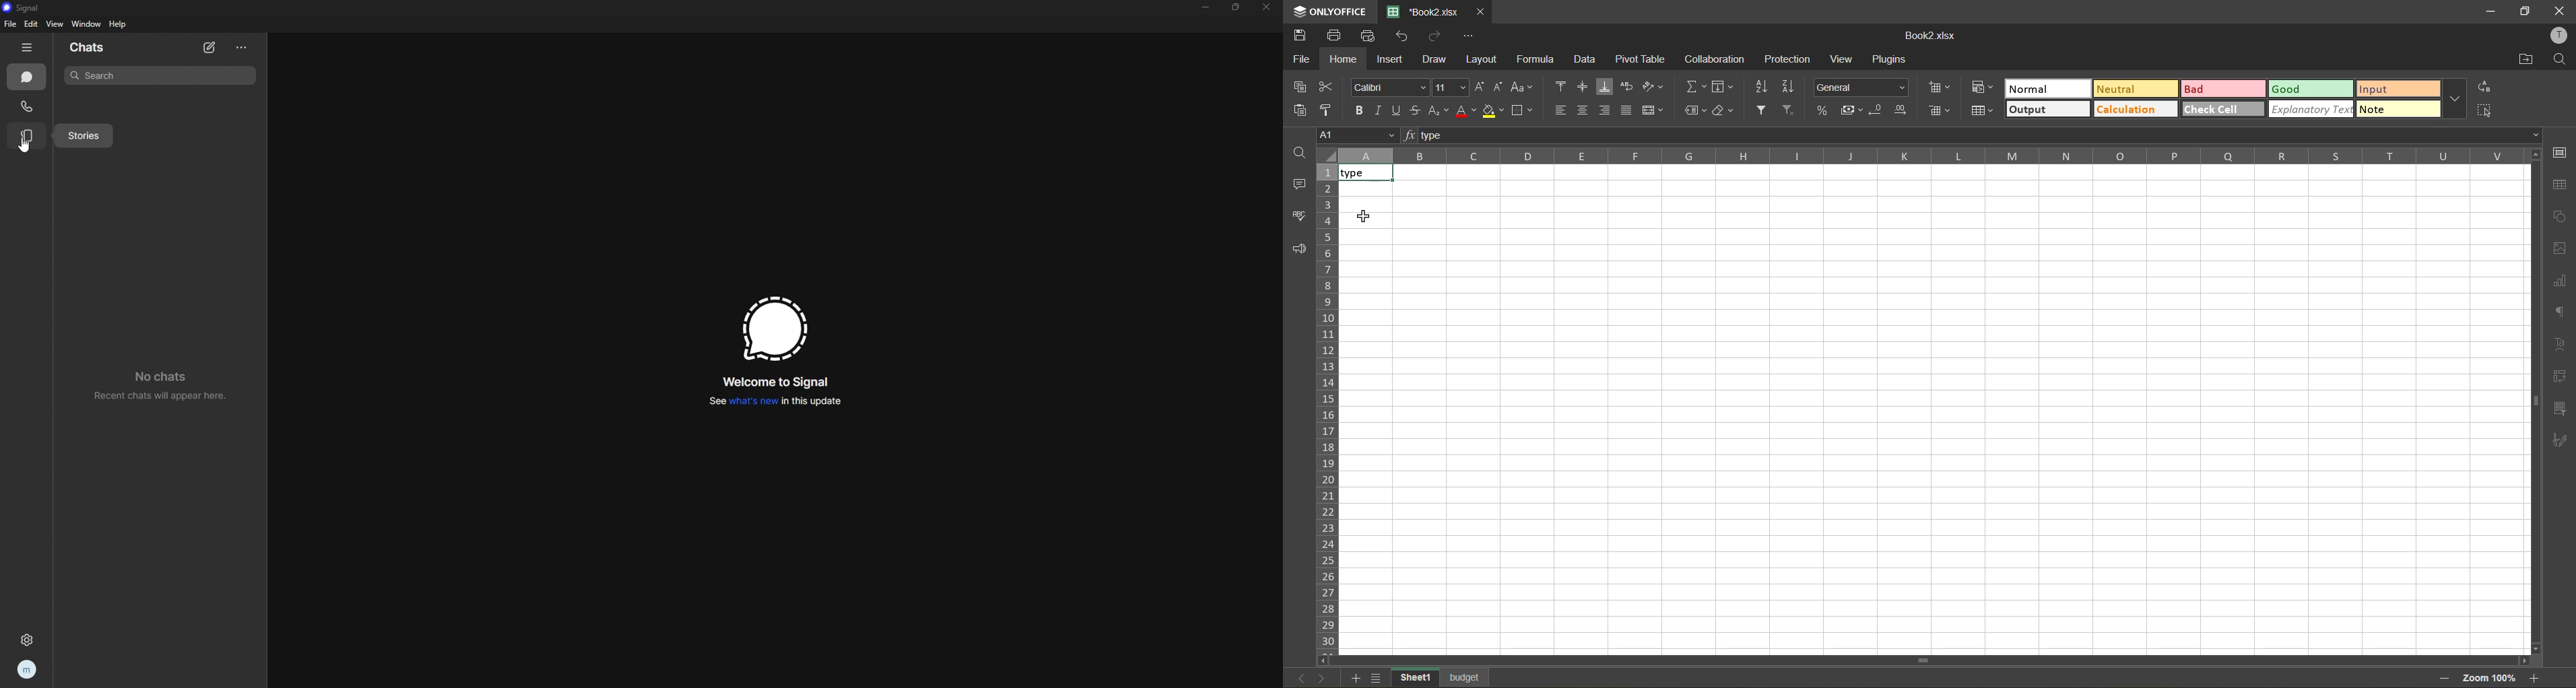 Image resolution: width=2576 pixels, height=700 pixels. I want to click on strikethrough, so click(1416, 110).